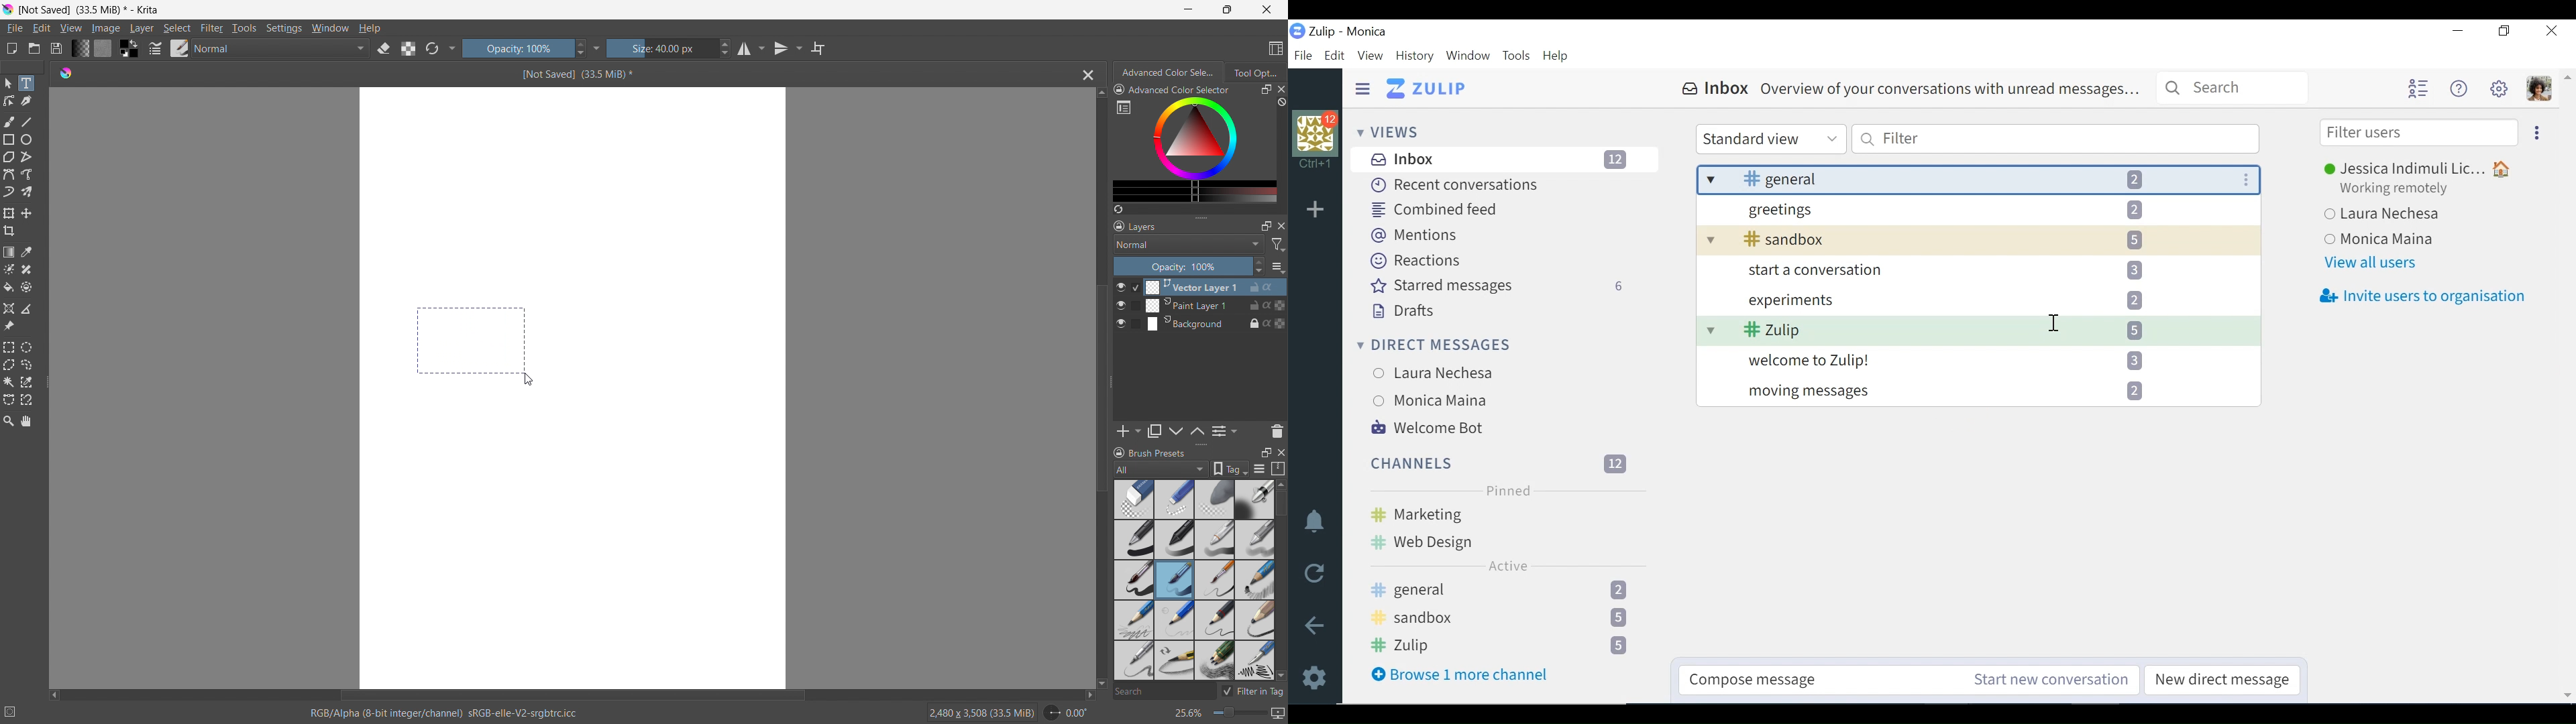 The height and width of the screenshot is (728, 2576). I want to click on horizontal scrollbar, so click(572, 693).